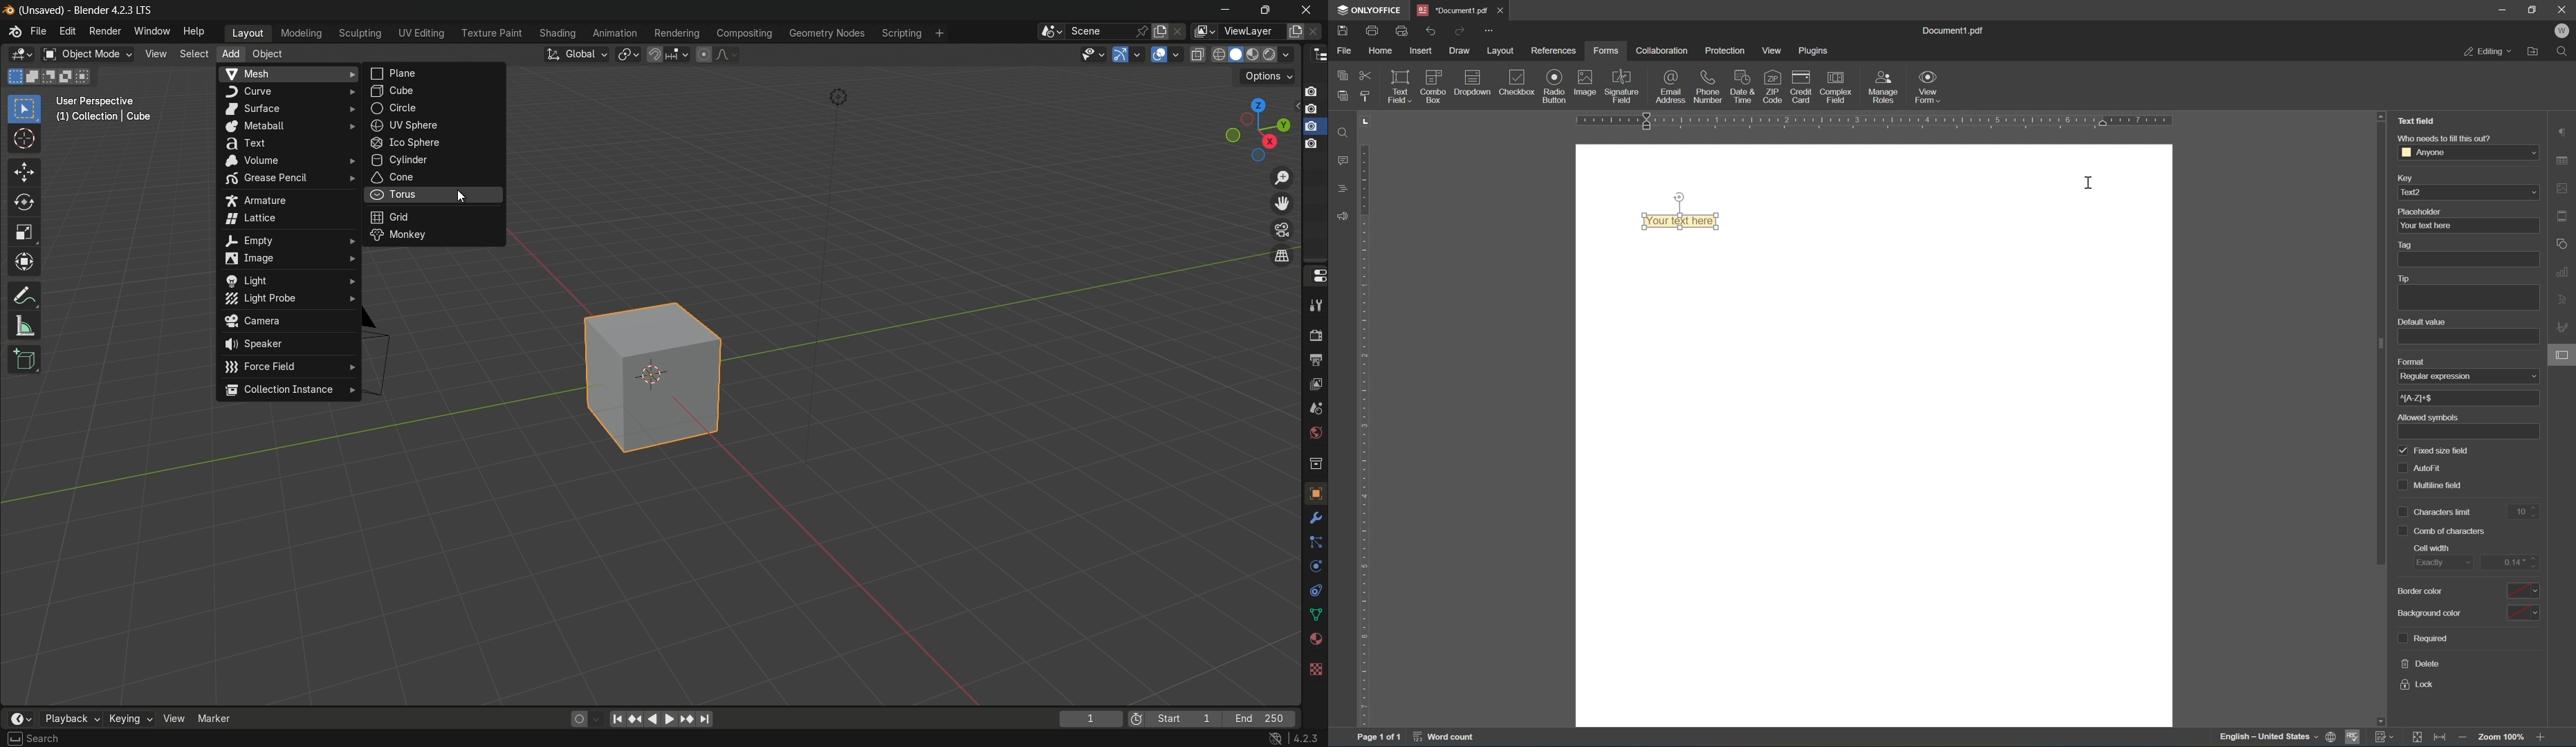 The height and width of the screenshot is (756, 2576). Describe the element at coordinates (1094, 54) in the screenshot. I see `selectability and visibility` at that location.